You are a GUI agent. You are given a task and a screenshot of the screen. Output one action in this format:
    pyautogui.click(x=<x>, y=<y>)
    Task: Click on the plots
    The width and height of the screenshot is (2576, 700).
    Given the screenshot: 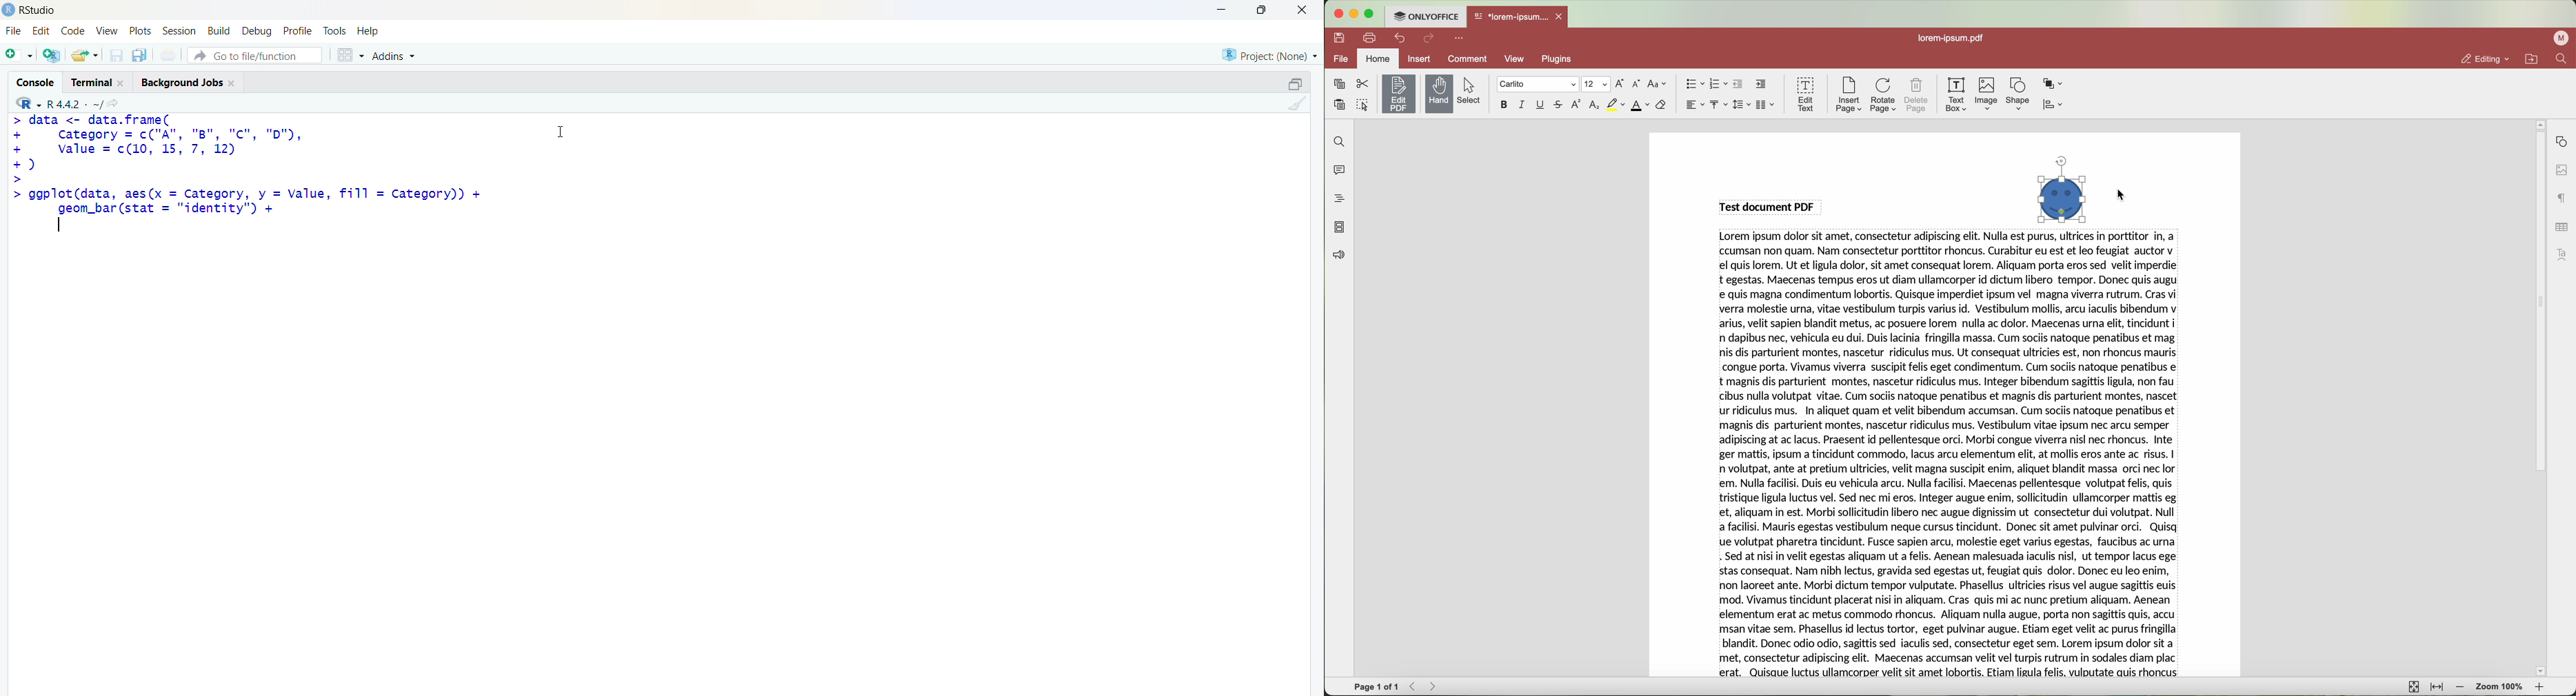 What is the action you would take?
    pyautogui.click(x=142, y=31)
    